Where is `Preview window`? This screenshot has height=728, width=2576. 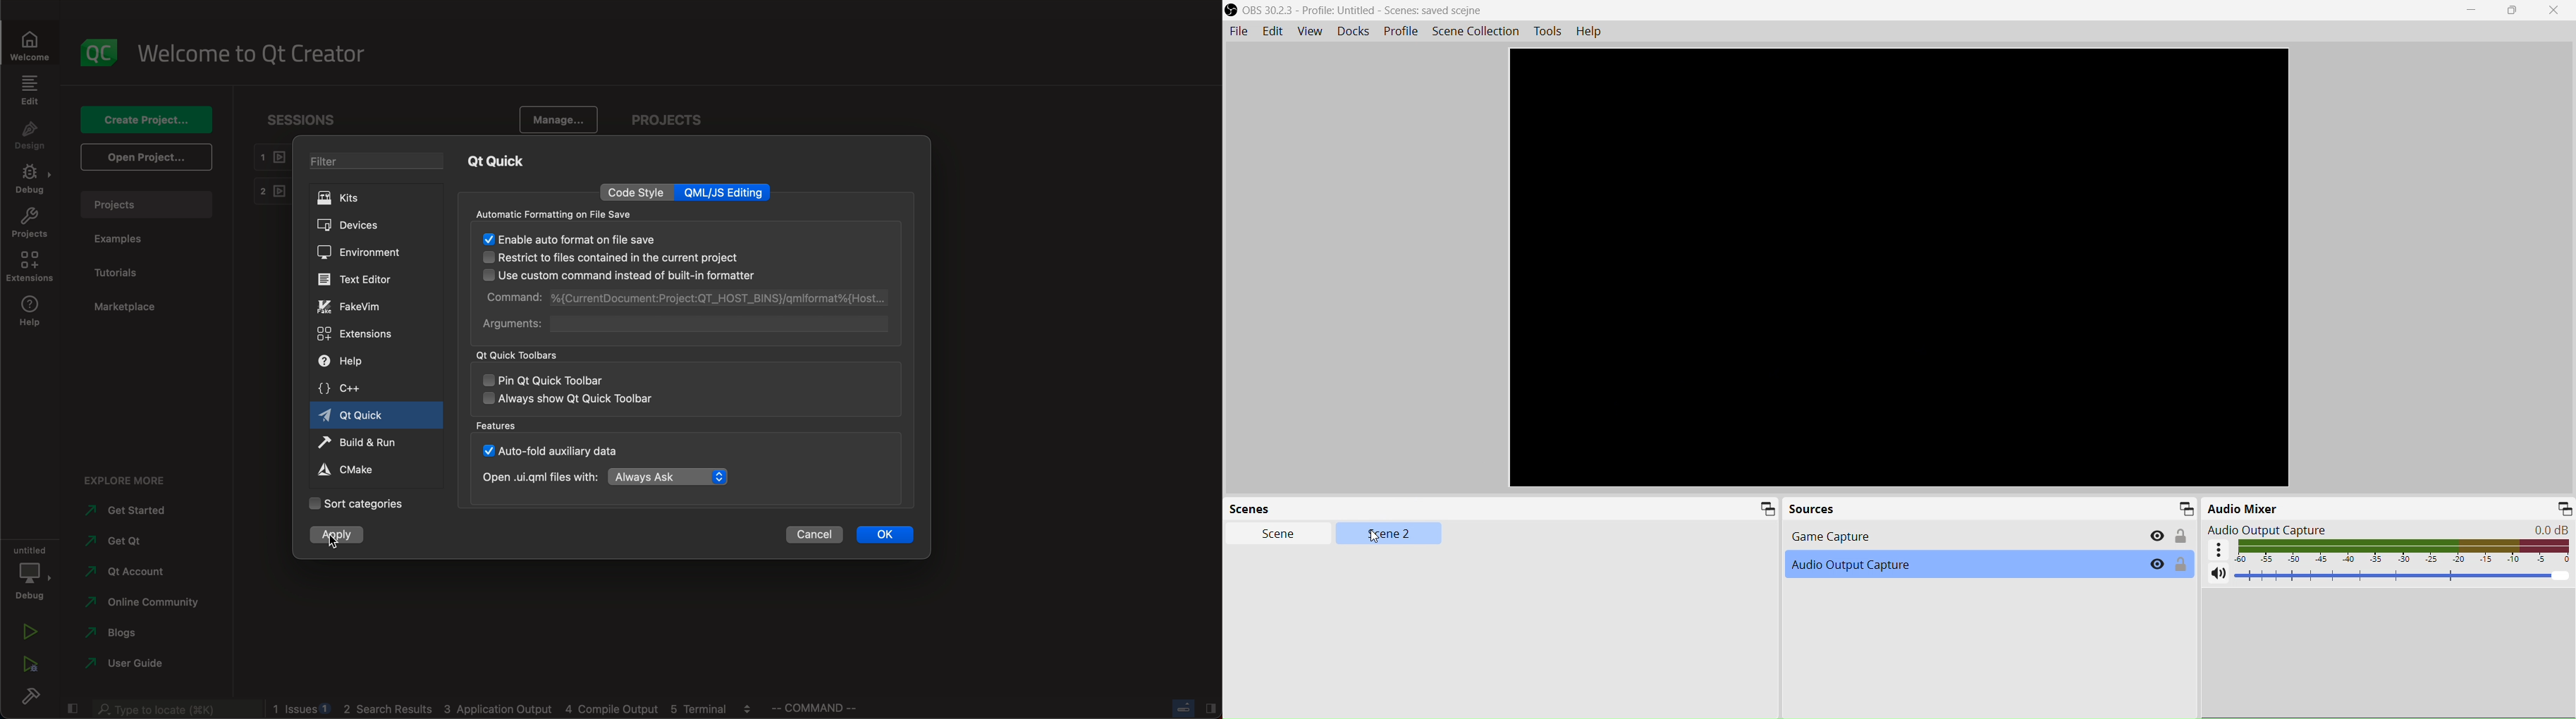 Preview window is located at coordinates (1899, 267).